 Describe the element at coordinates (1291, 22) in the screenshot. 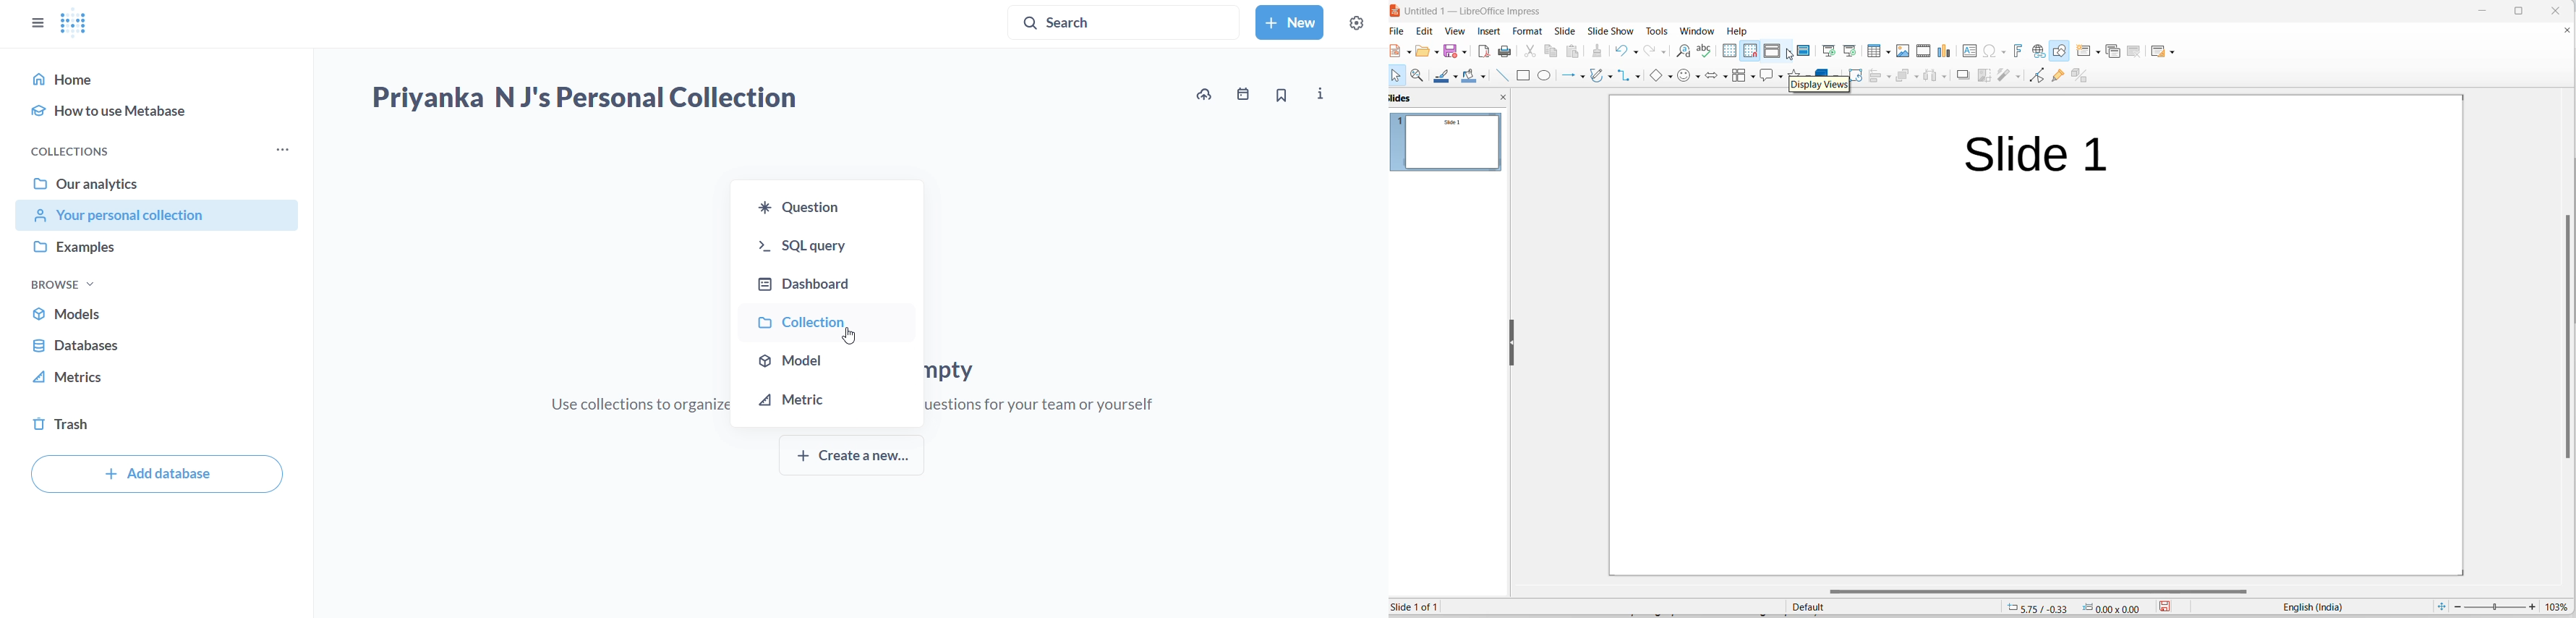

I see `new collection` at that location.